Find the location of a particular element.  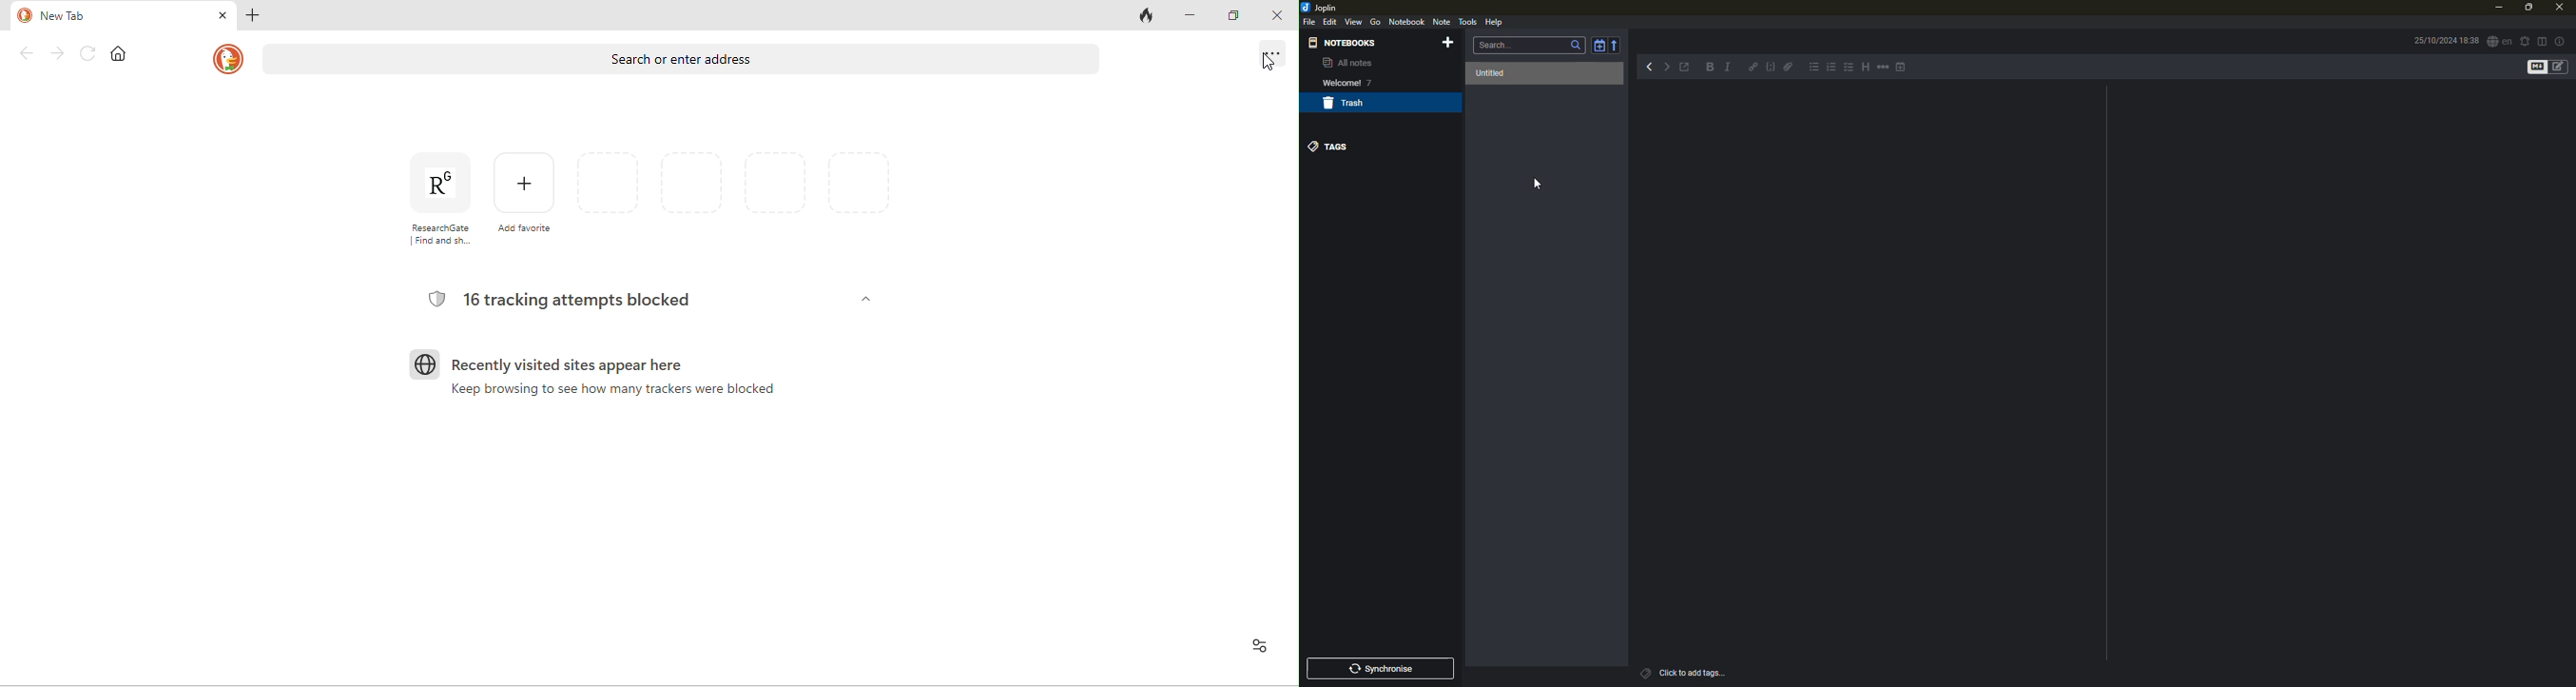

spell checker is located at coordinates (2498, 42).